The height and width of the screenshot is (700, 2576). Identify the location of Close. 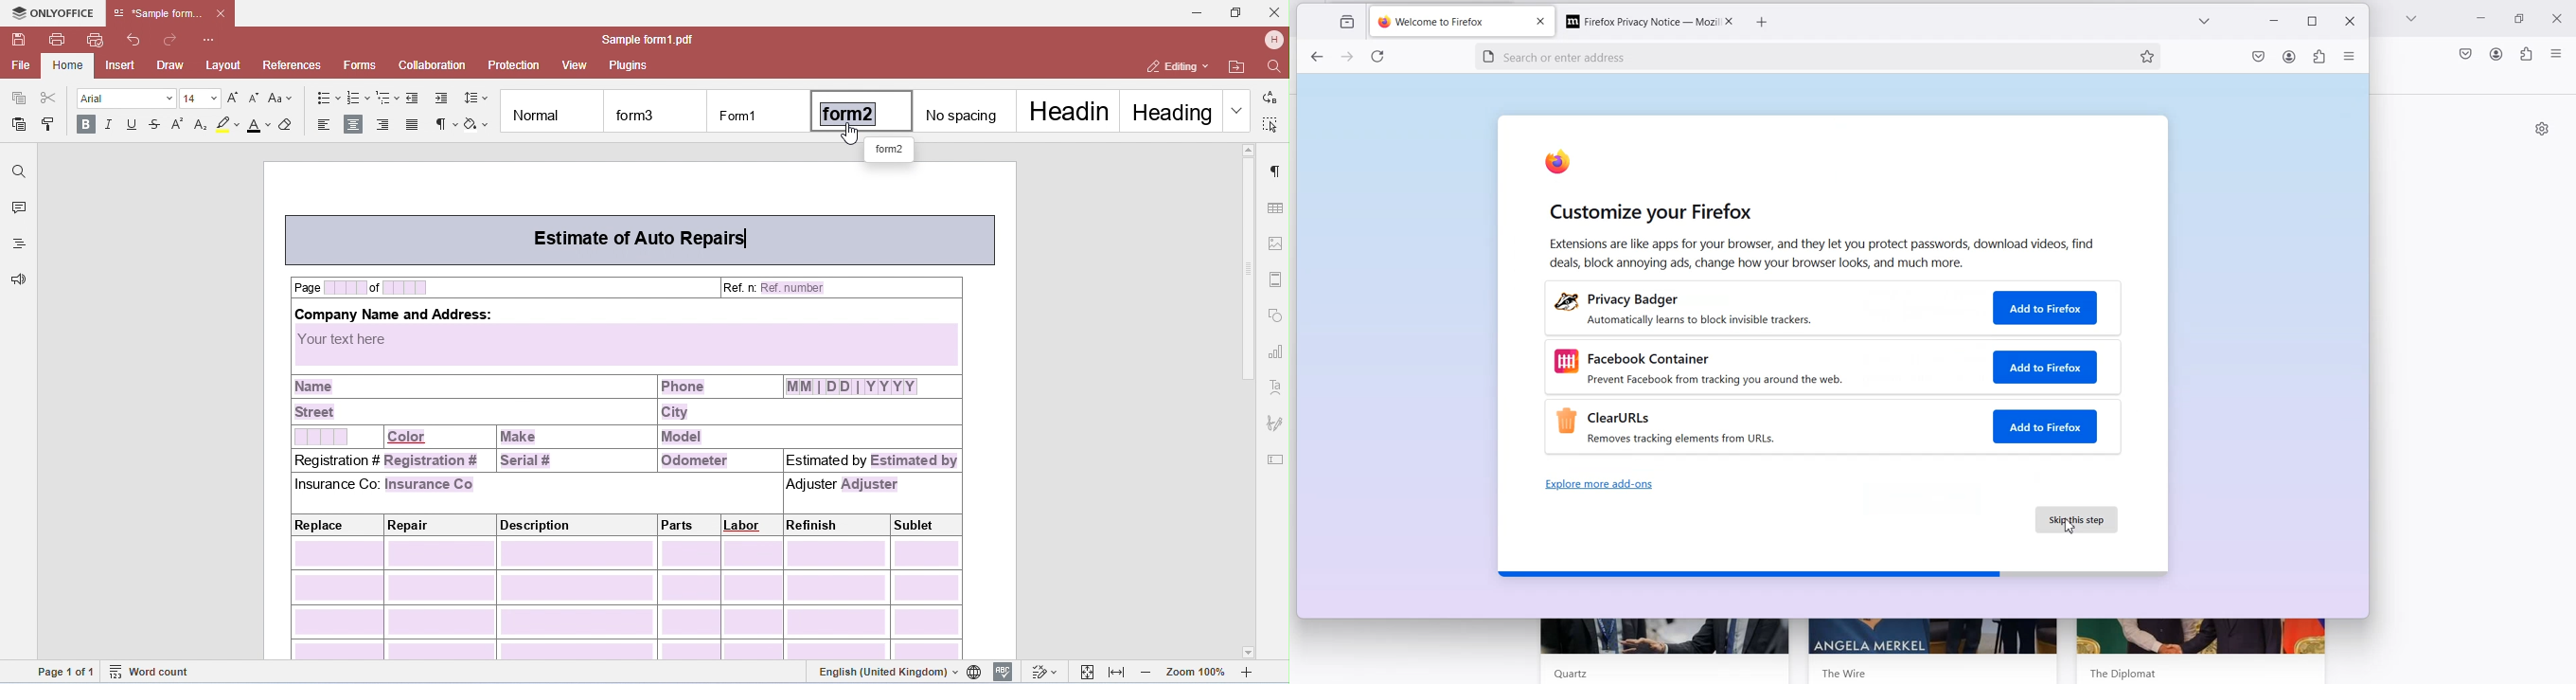
(1728, 21).